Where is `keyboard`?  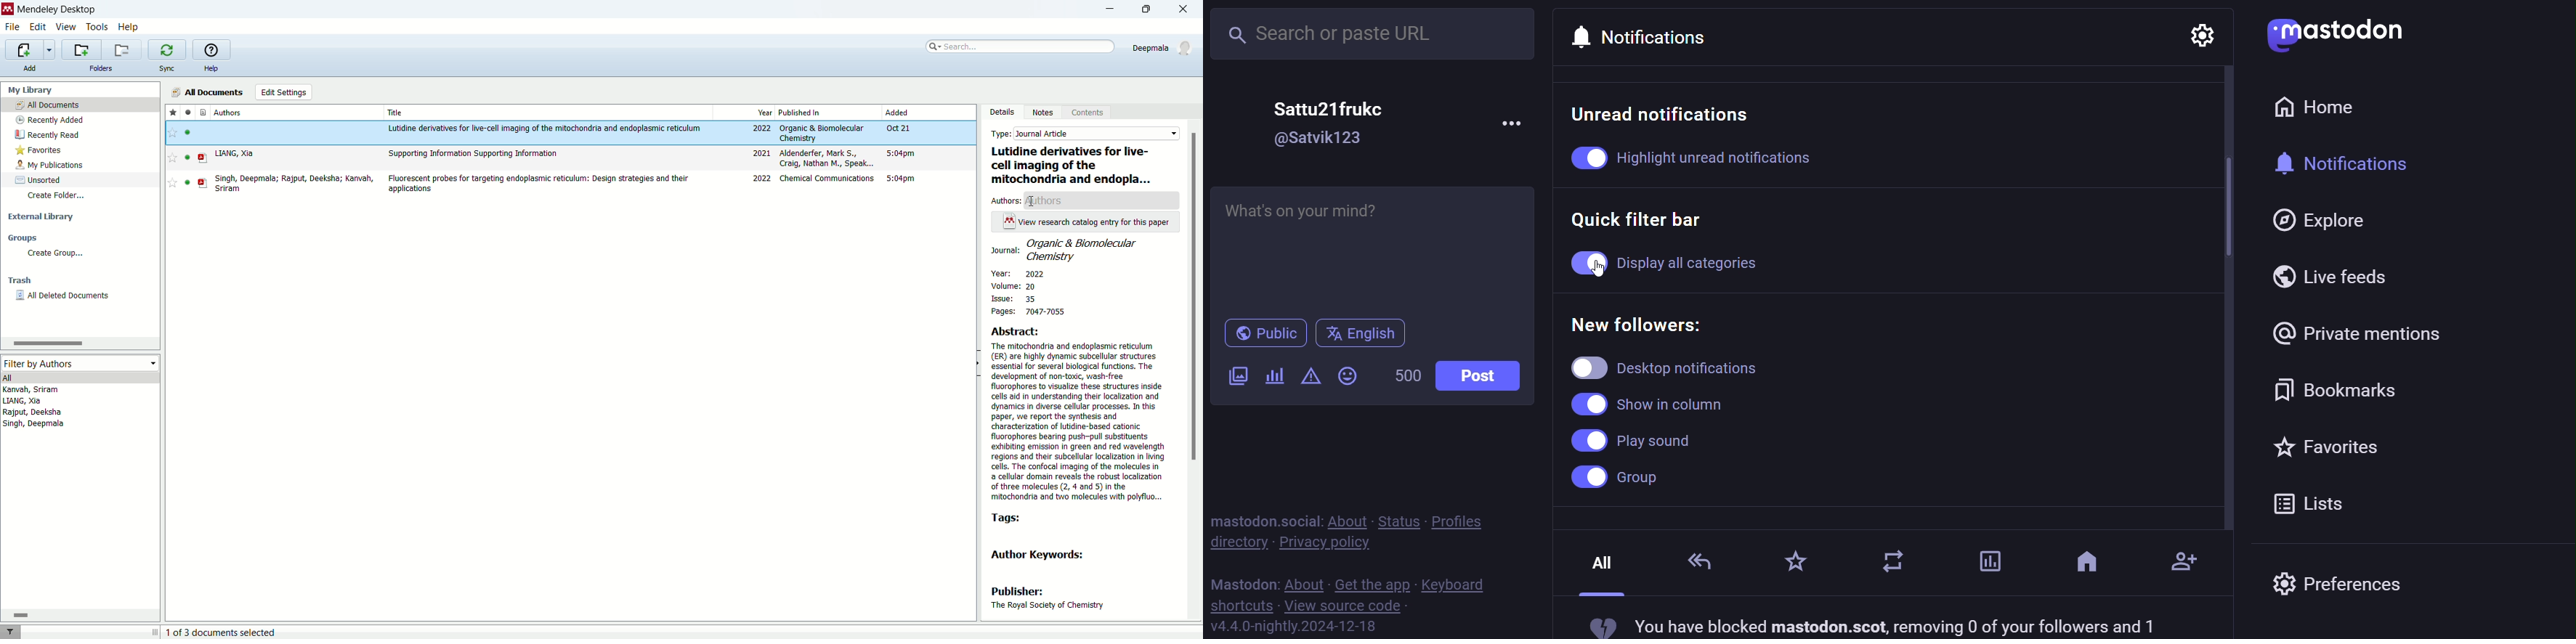
keyboard is located at coordinates (1456, 585).